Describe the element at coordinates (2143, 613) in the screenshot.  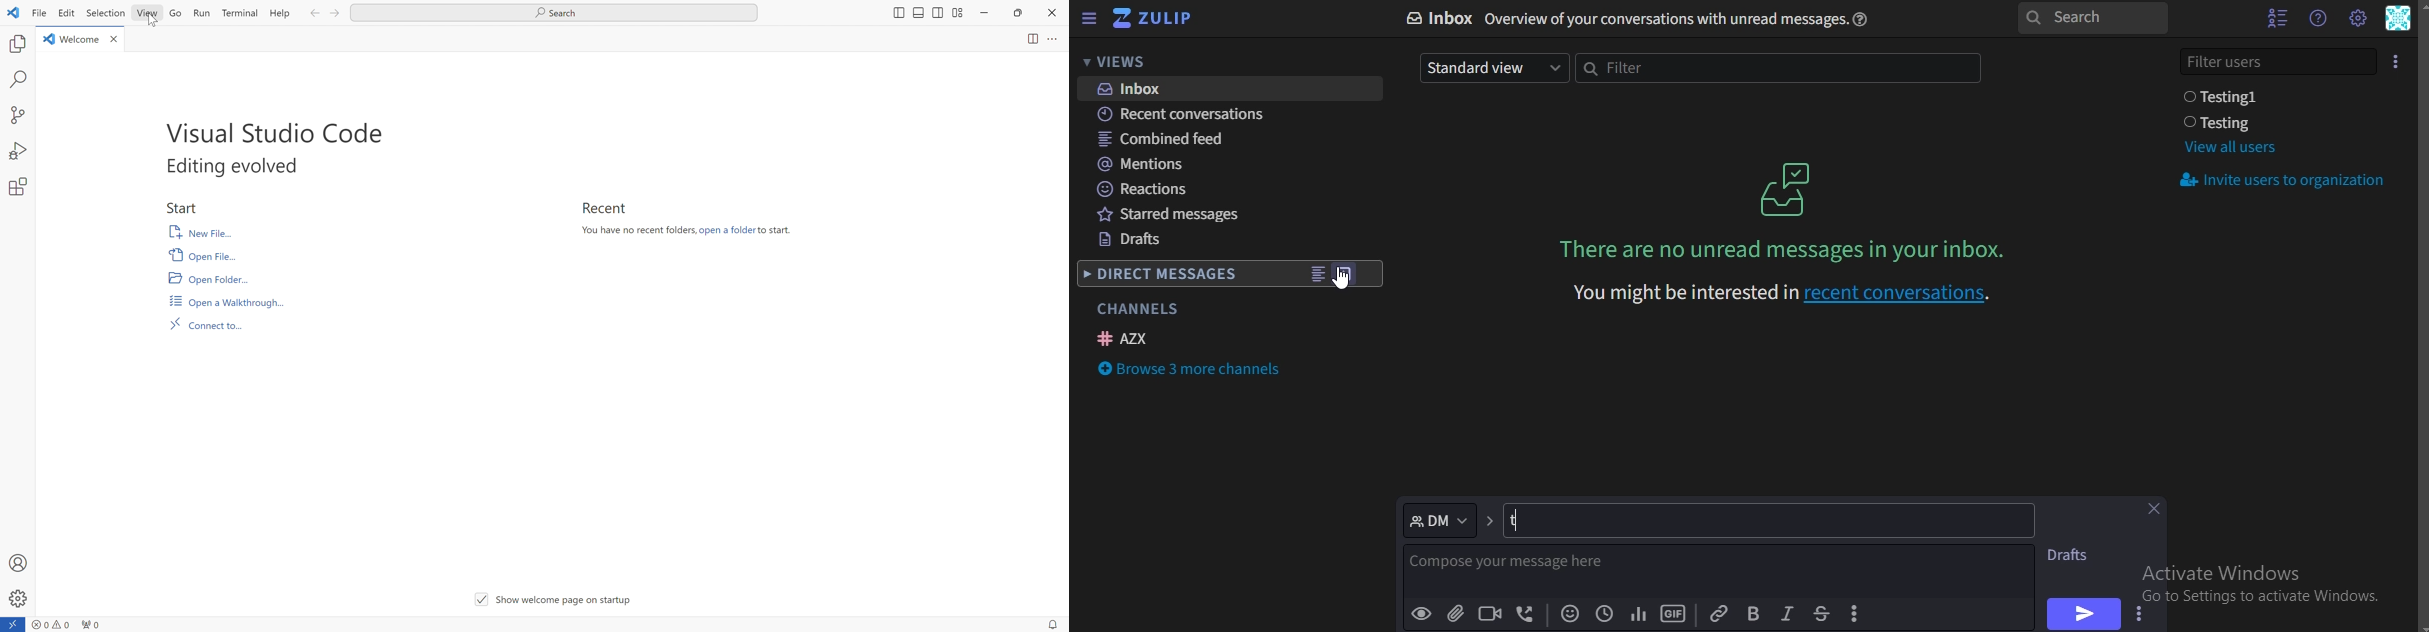
I see `` at that location.